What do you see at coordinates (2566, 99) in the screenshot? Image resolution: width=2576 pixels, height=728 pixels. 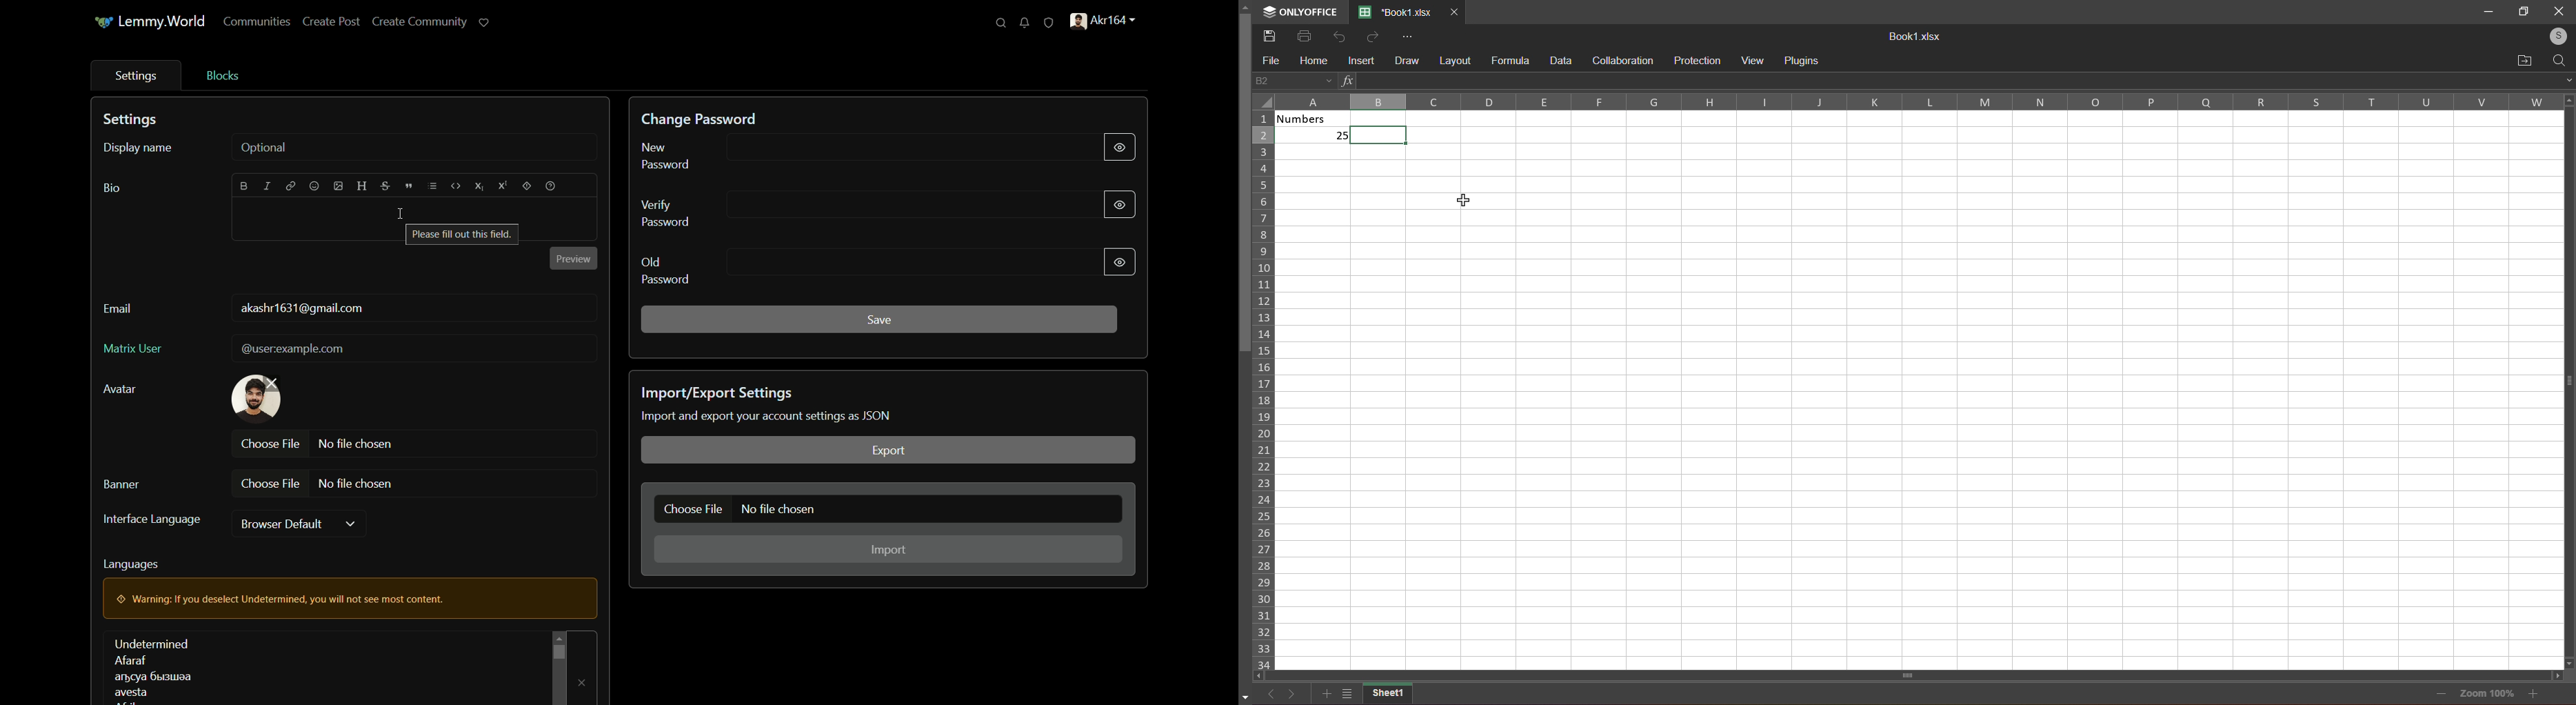 I see `scroll up` at bounding box center [2566, 99].